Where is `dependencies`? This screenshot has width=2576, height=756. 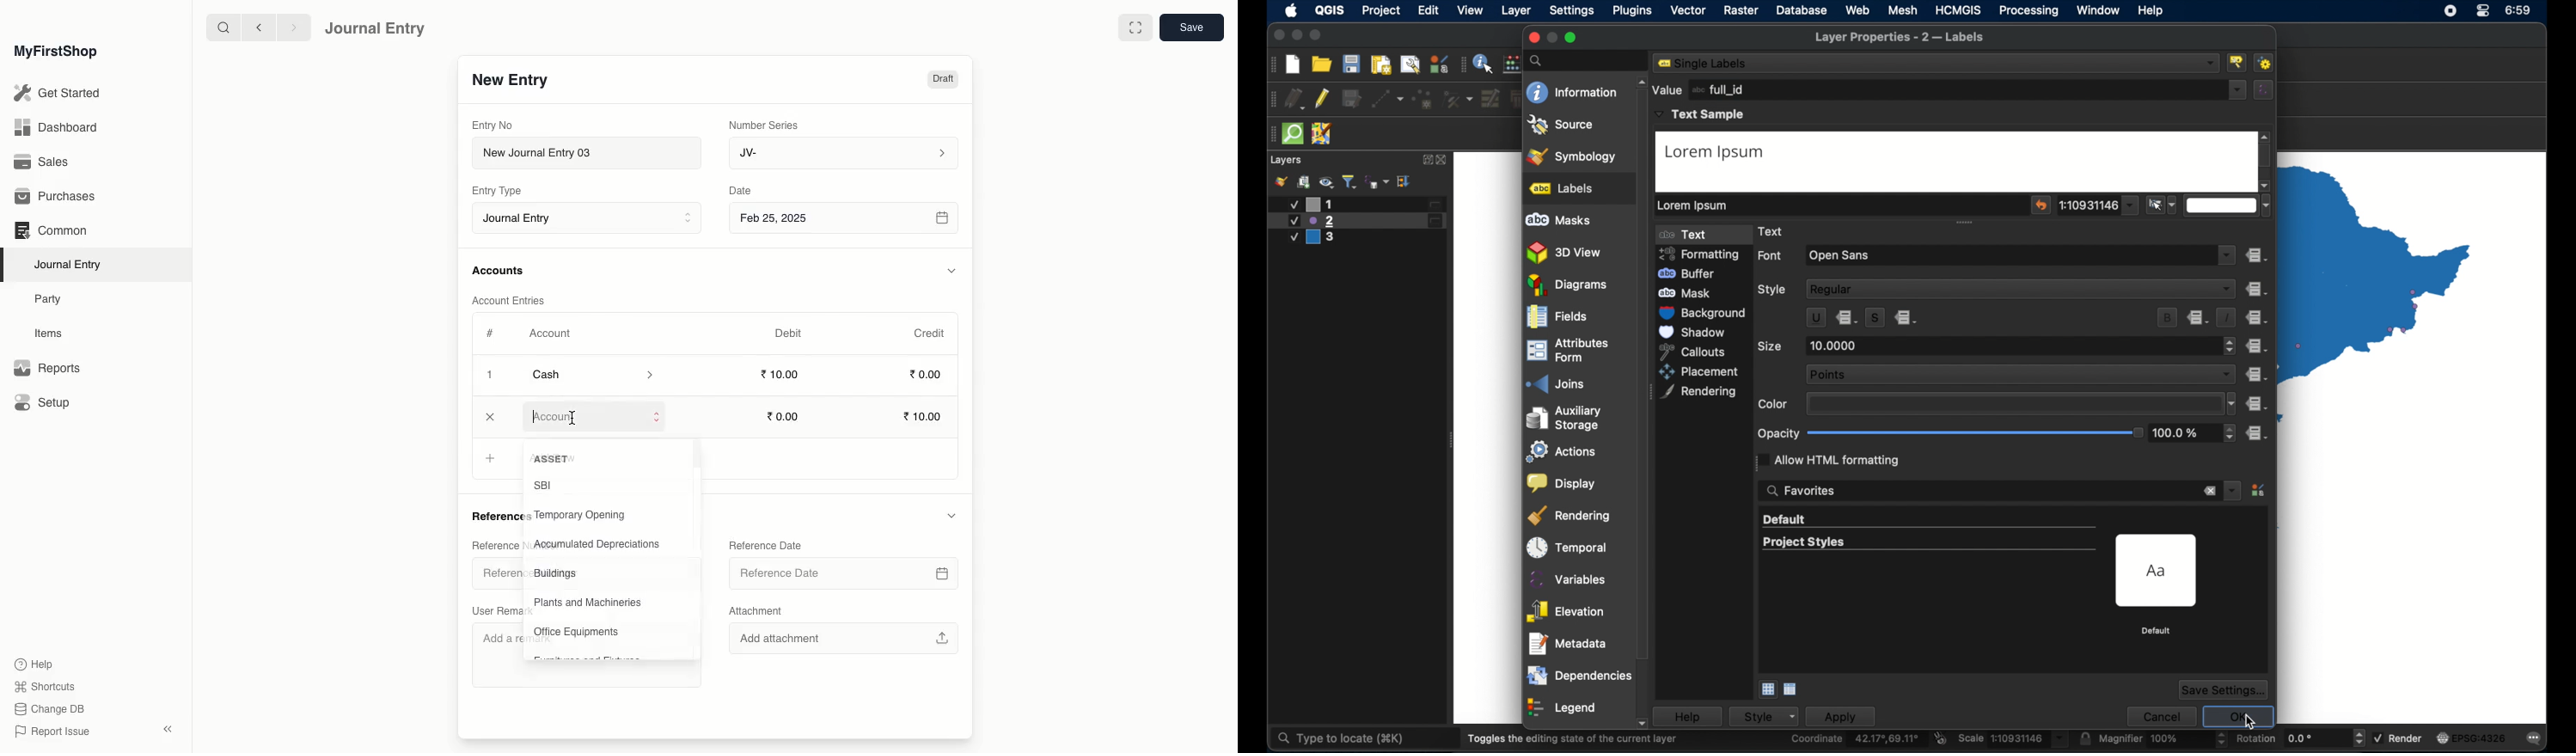 dependencies is located at coordinates (1579, 673).